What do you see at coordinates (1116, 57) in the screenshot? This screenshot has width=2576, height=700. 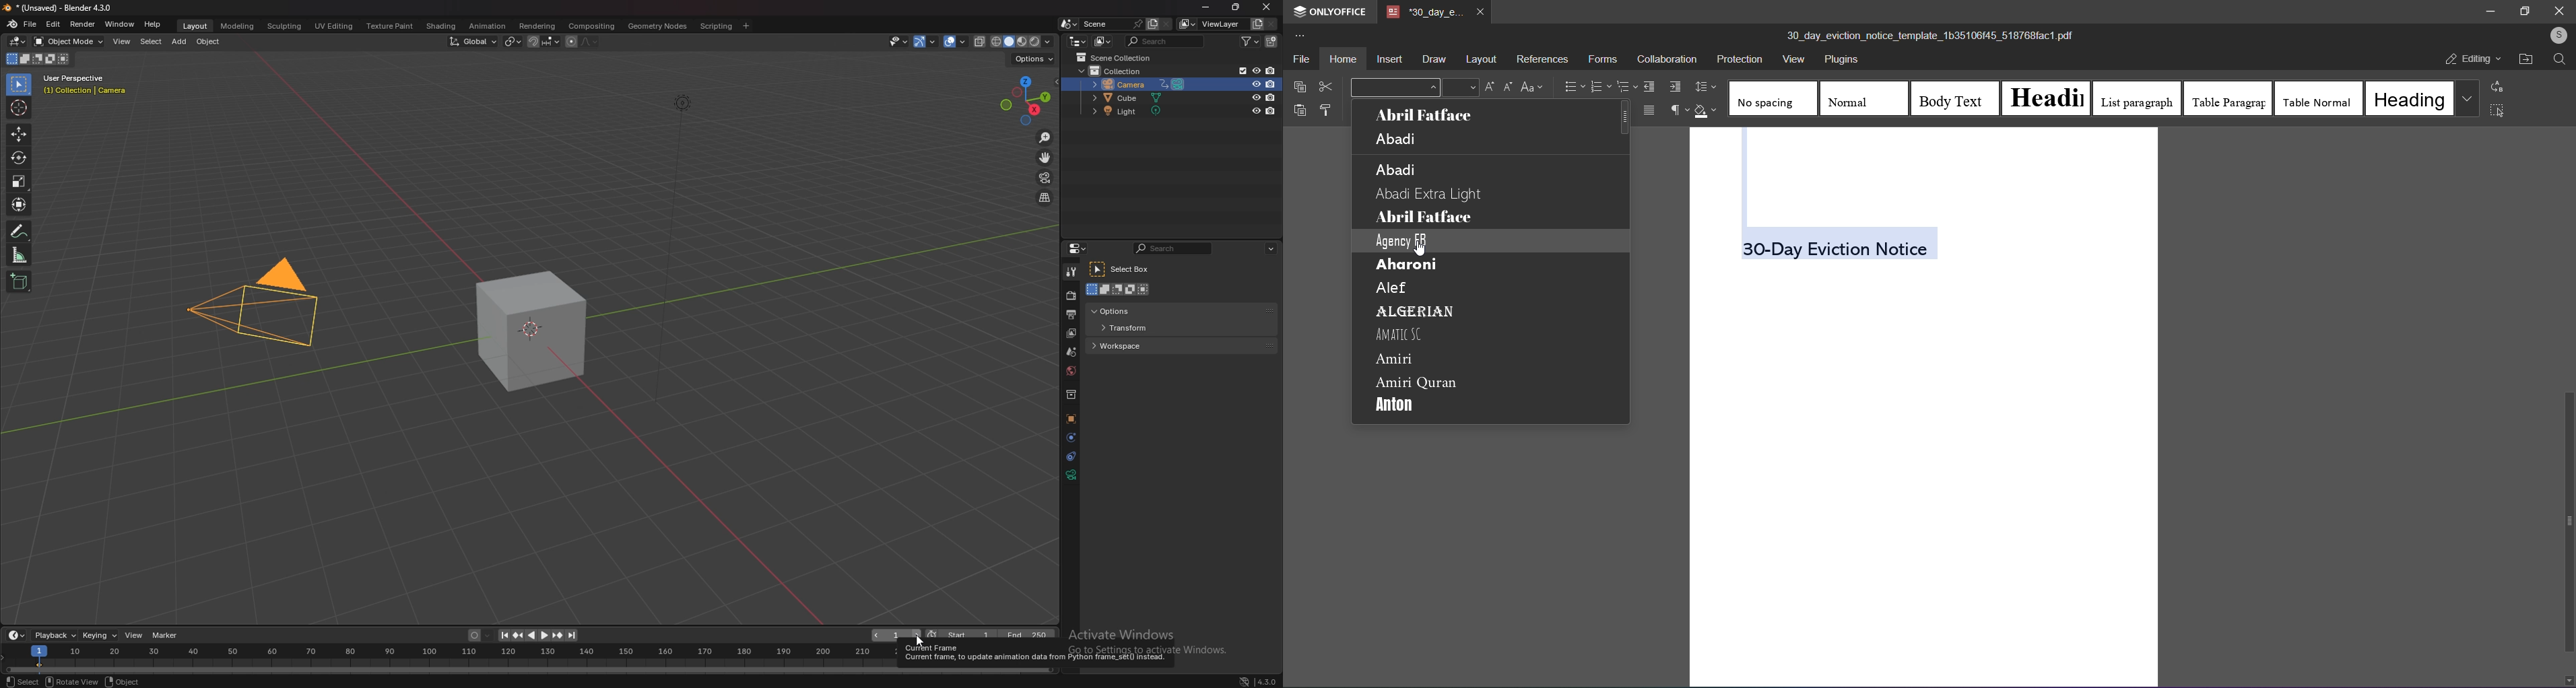 I see `scene collection` at bounding box center [1116, 57].